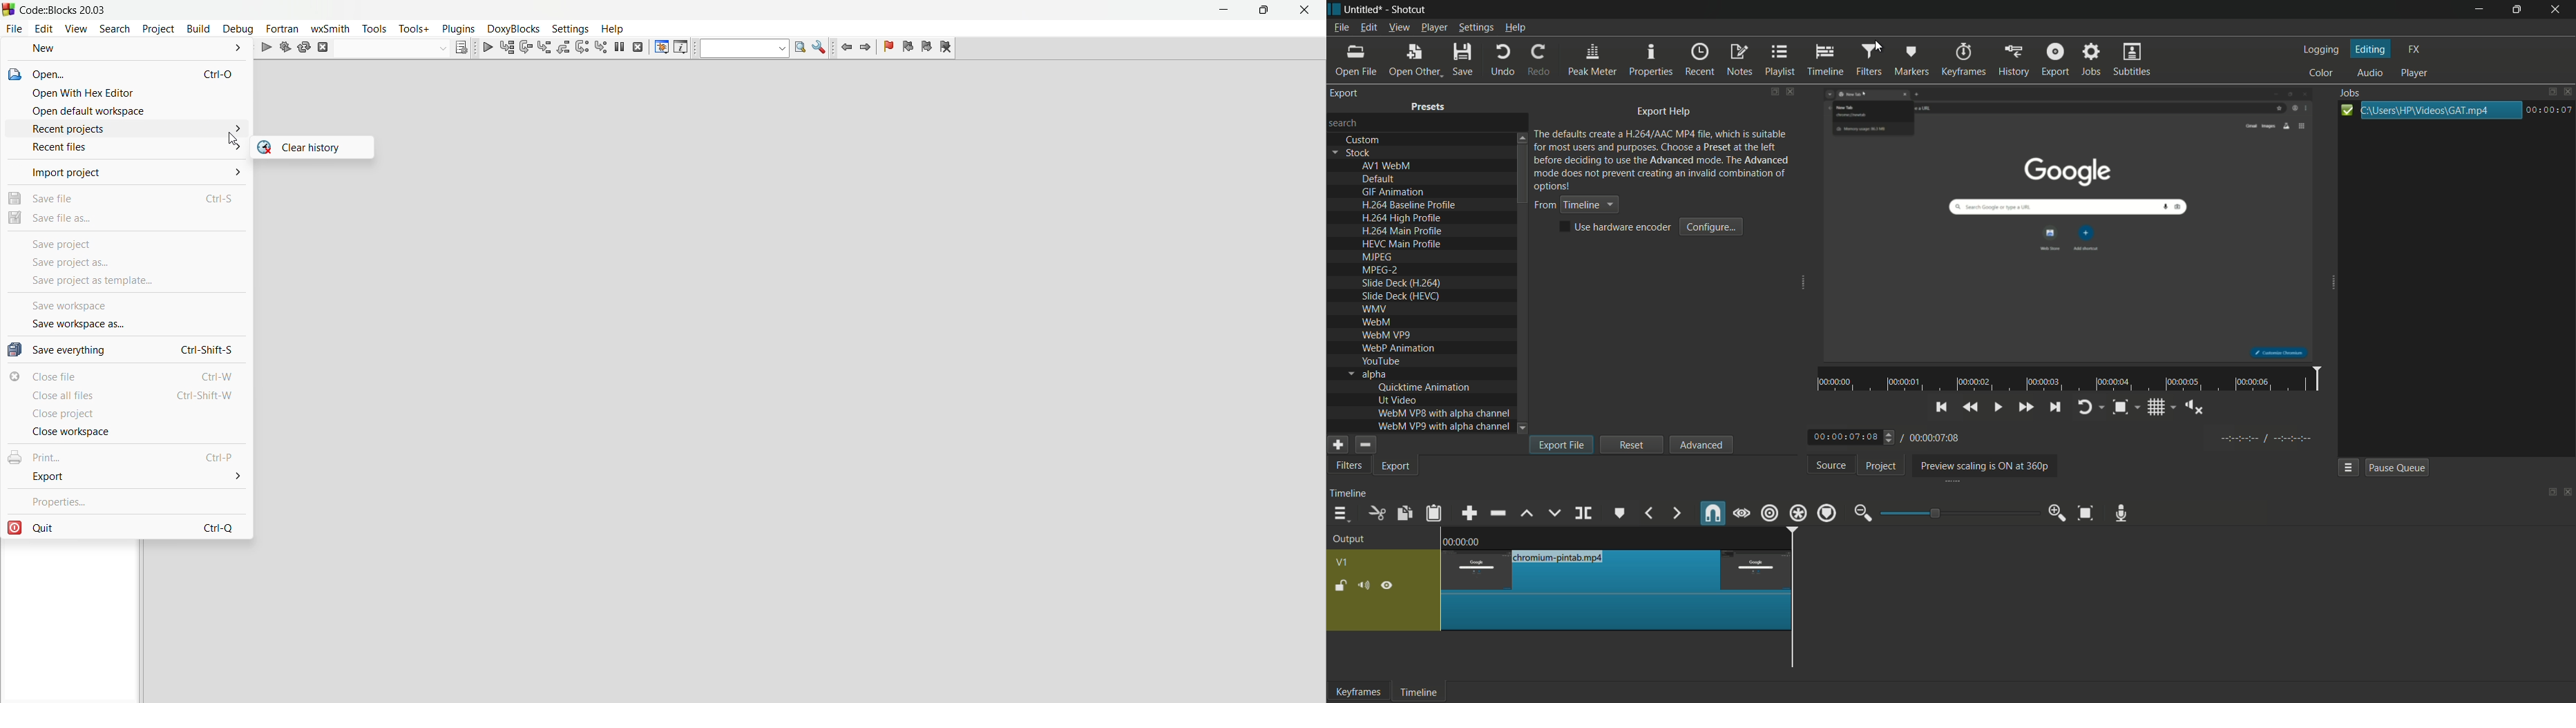 The image size is (2576, 728). I want to click on timeline, so click(1826, 60).